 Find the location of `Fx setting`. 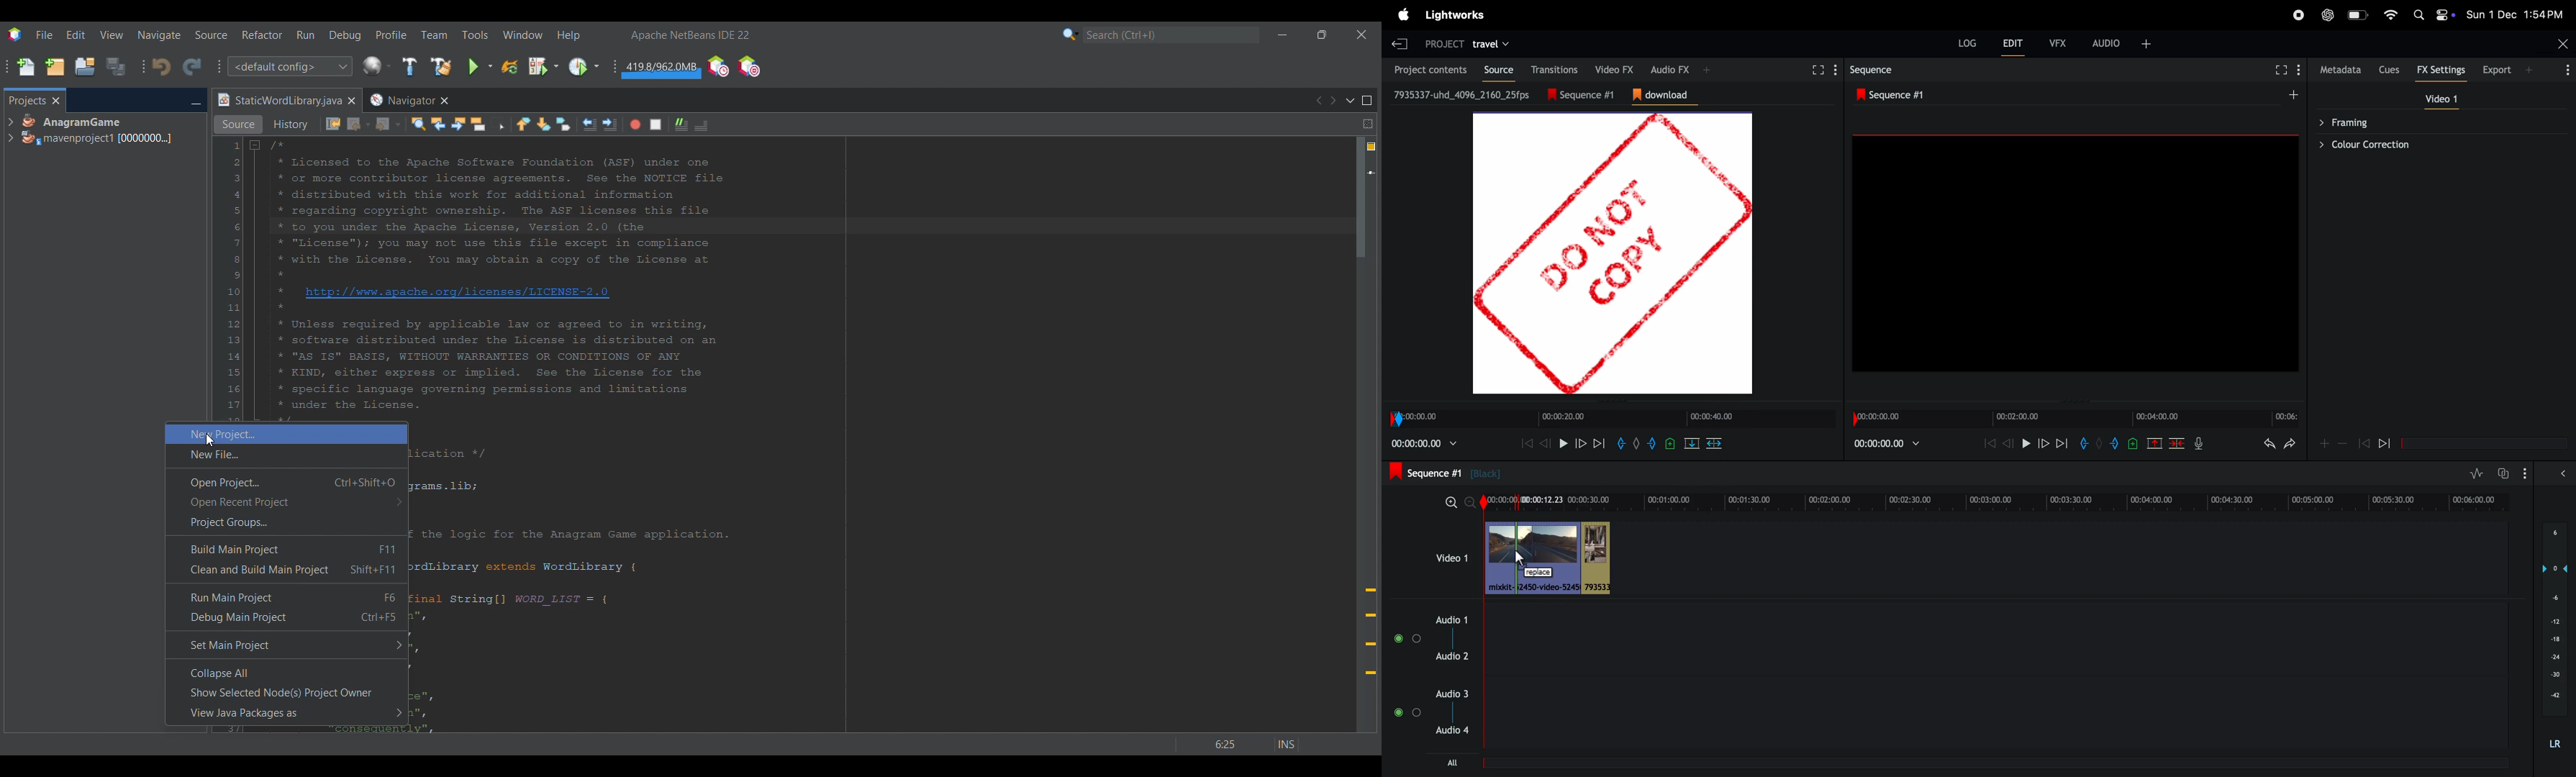

Fx setting is located at coordinates (2442, 70).